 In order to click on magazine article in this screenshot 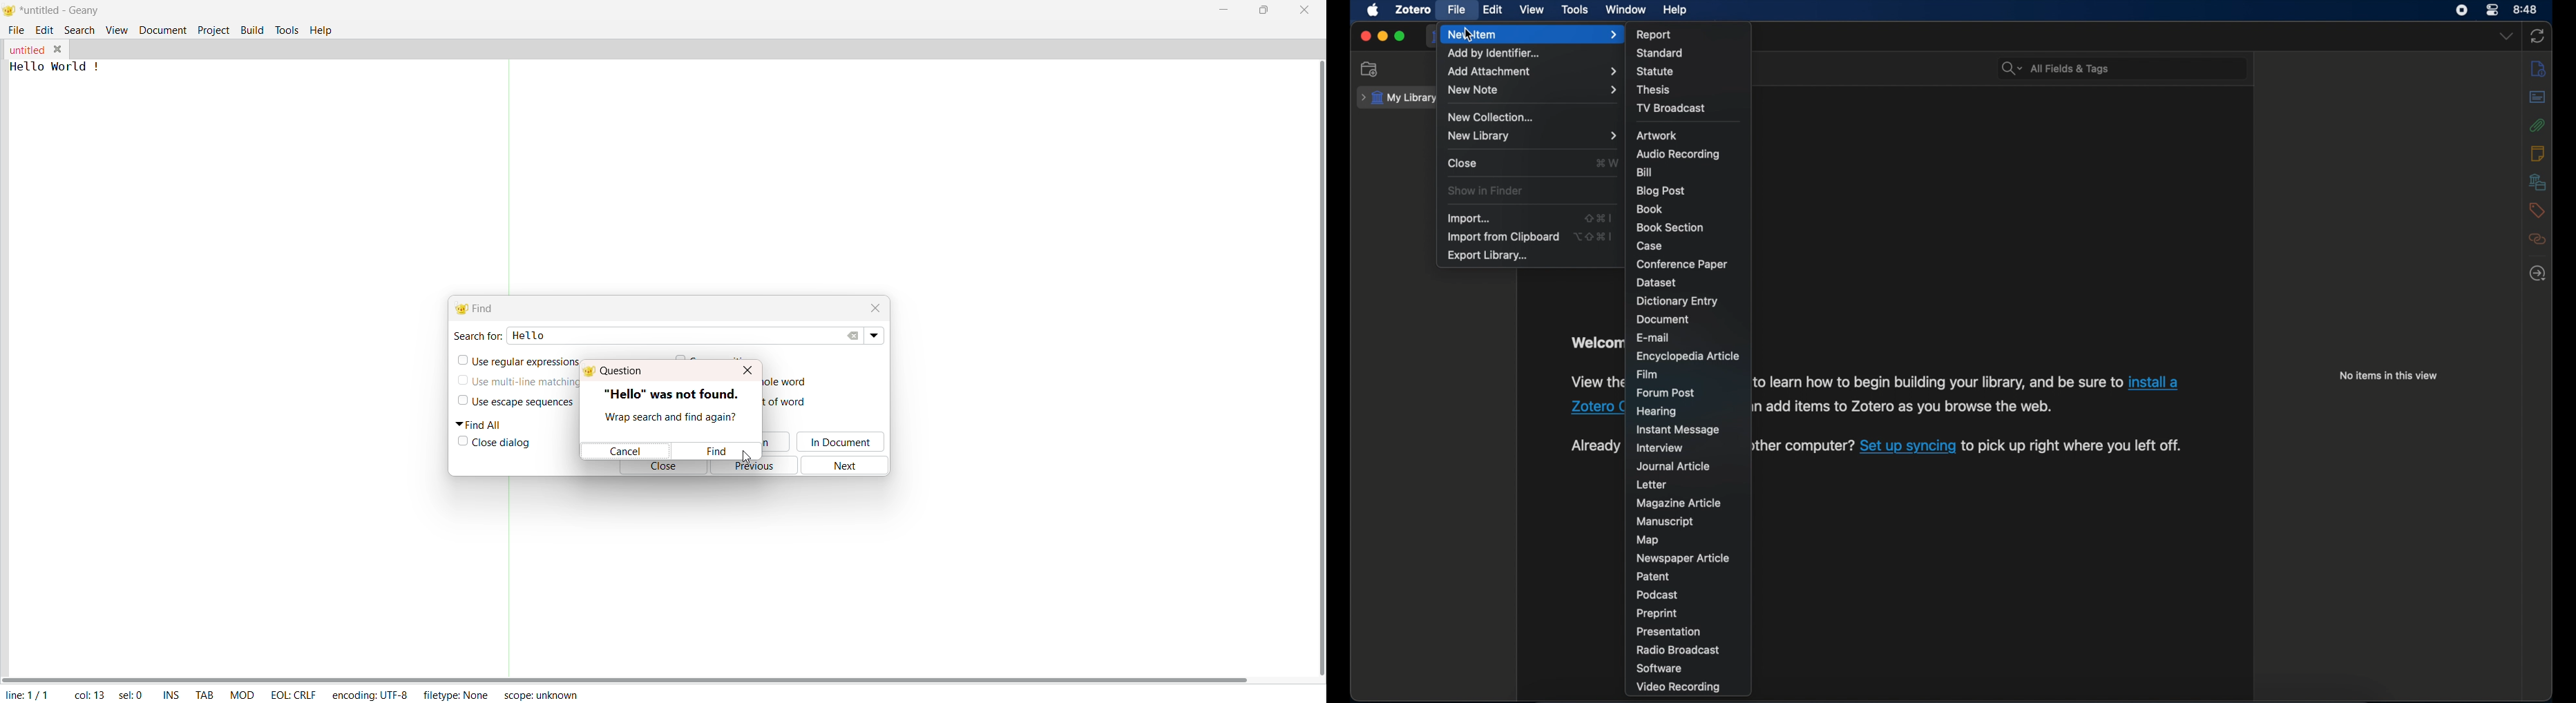, I will do `click(1681, 503)`.